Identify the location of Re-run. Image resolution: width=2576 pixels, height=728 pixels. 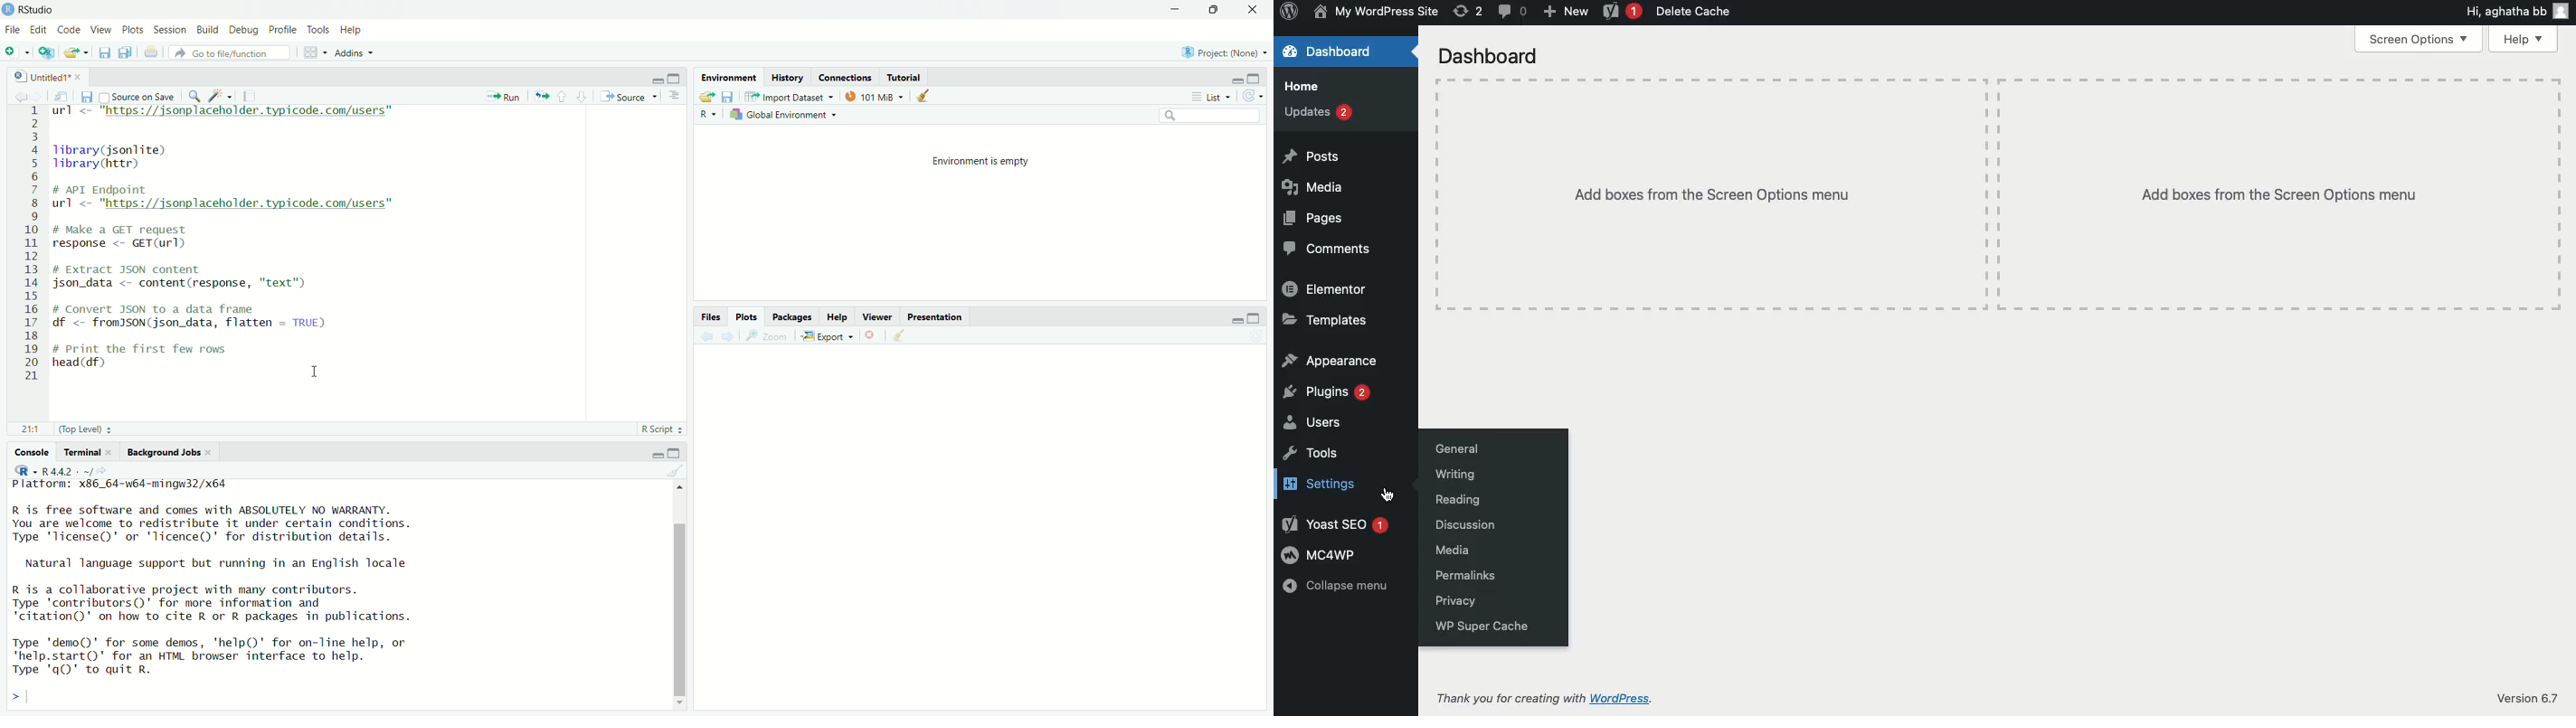
(539, 95).